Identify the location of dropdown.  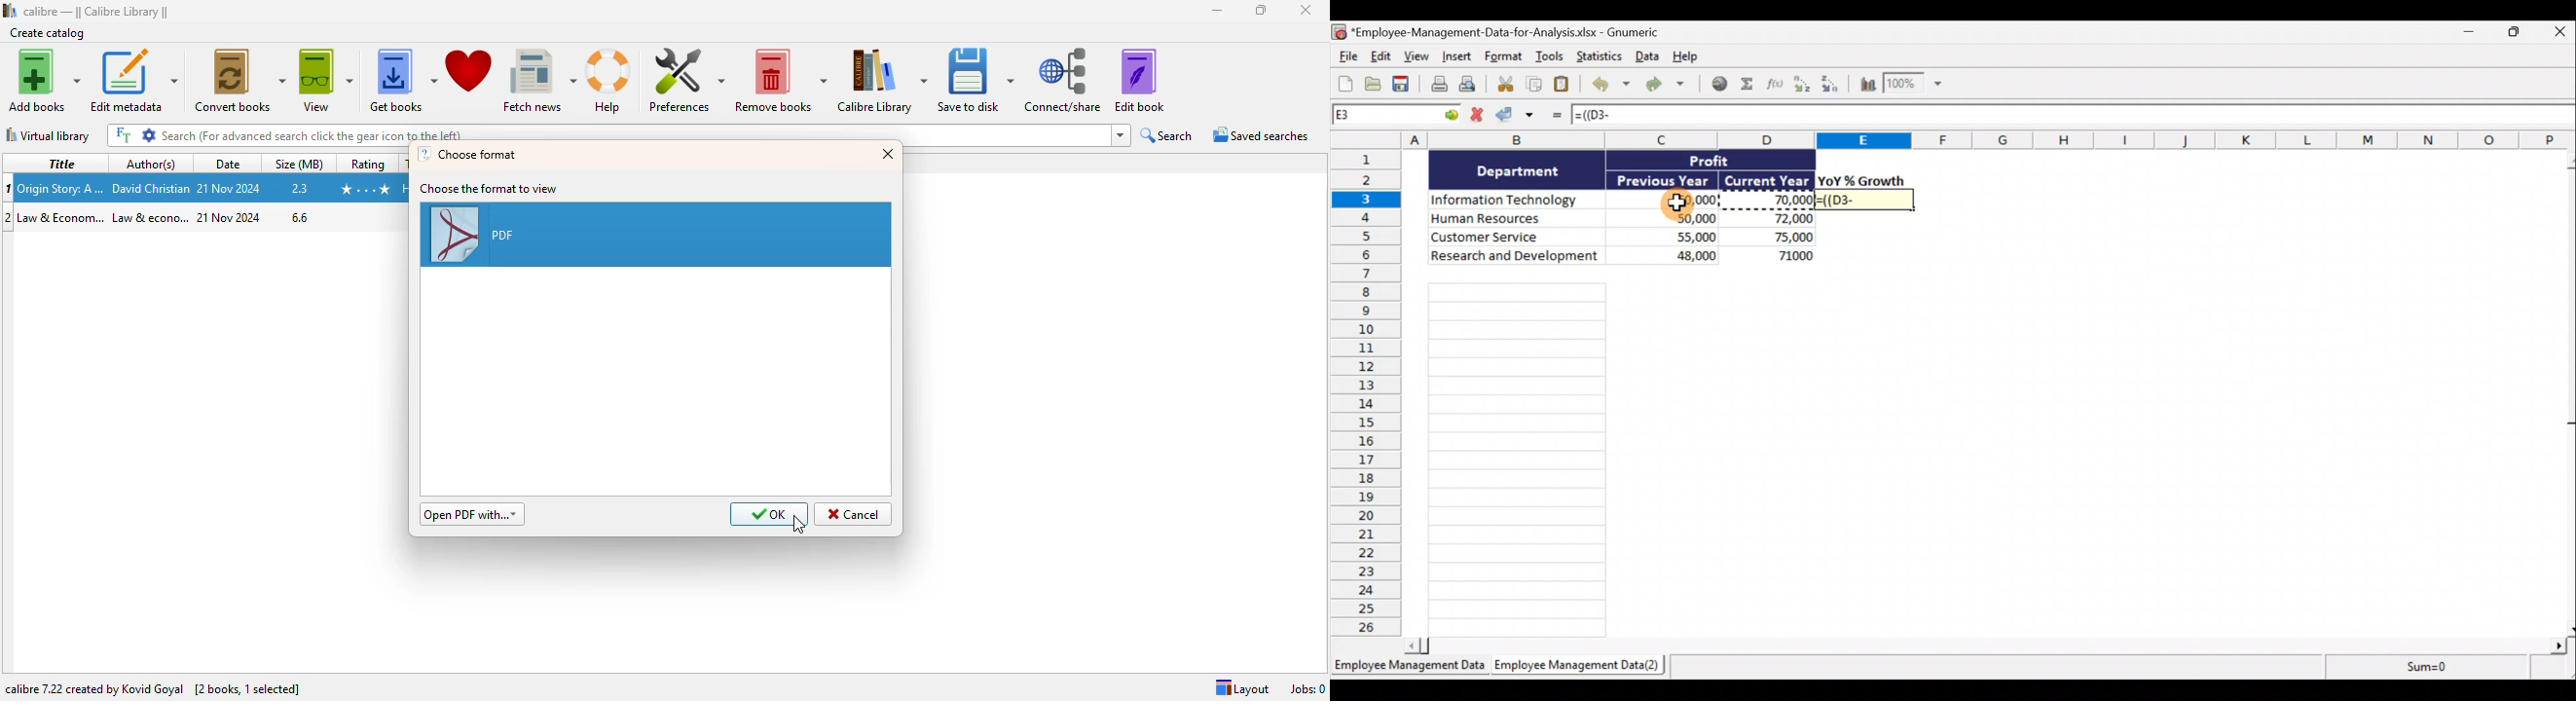
(1121, 135).